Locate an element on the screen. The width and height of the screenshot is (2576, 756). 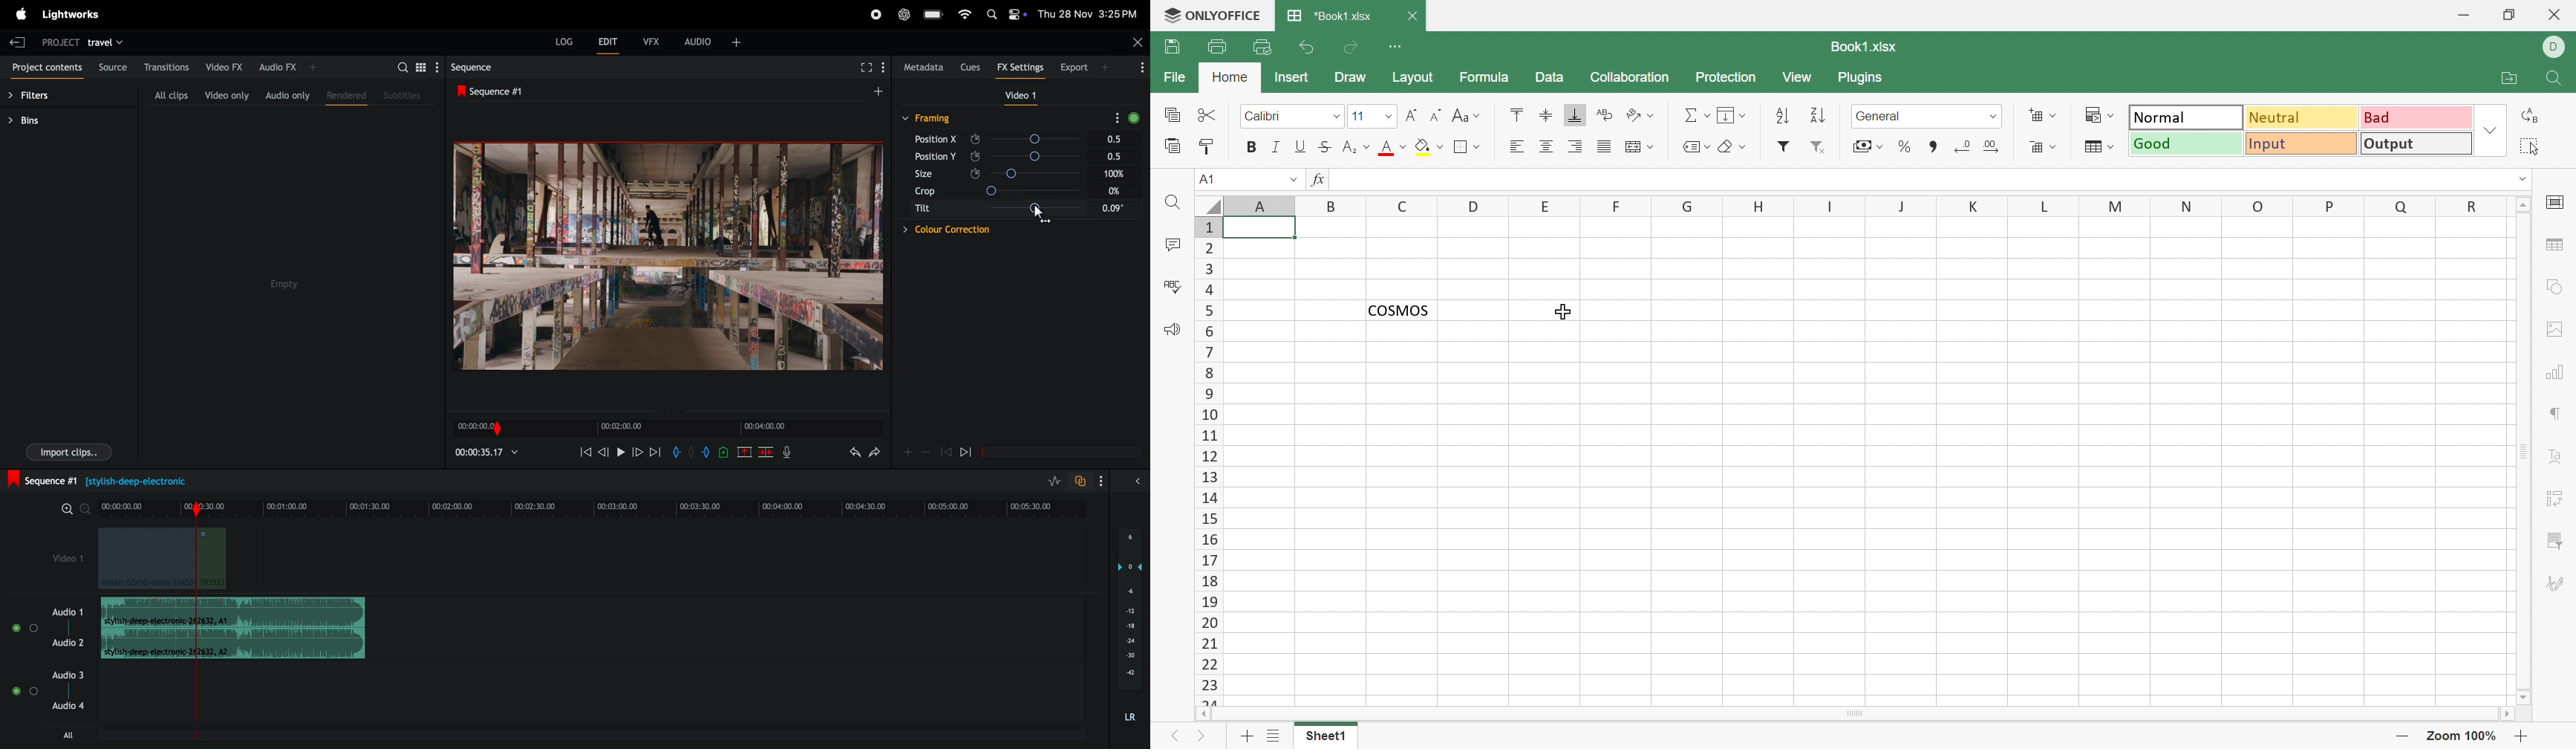
filters is located at coordinates (38, 92).